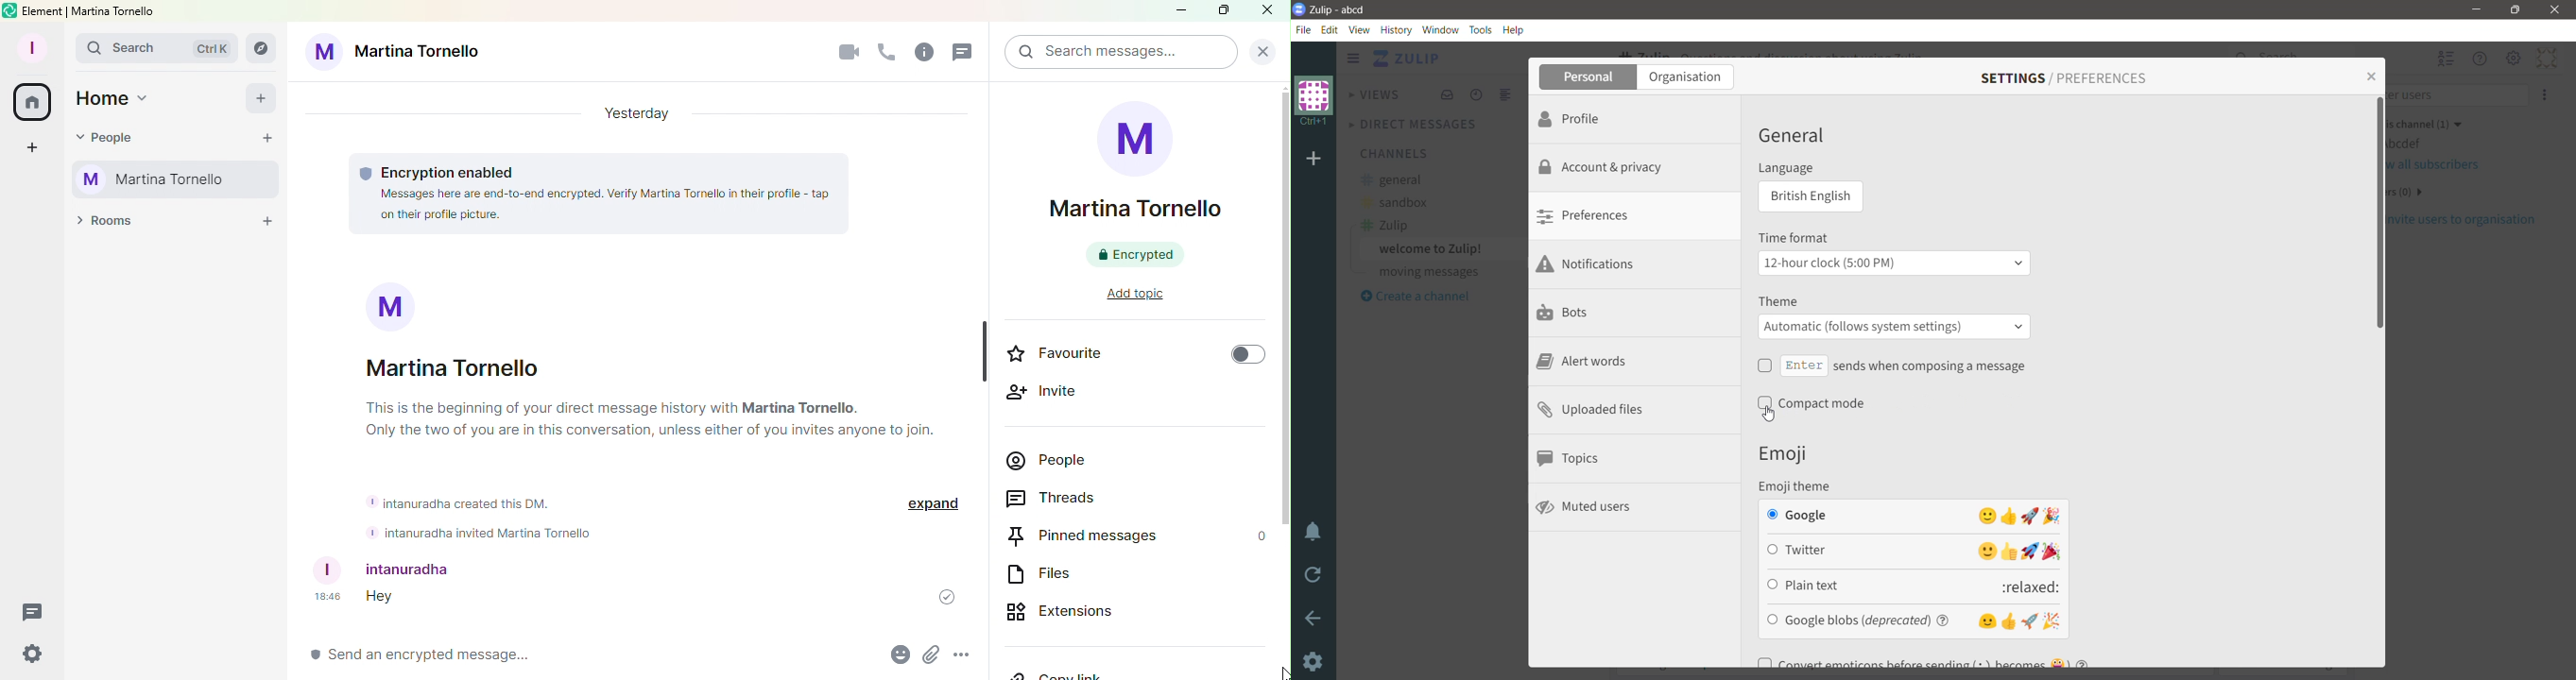 The height and width of the screenshot is (700, 2576). I want to click on hey, so click(386, 597).